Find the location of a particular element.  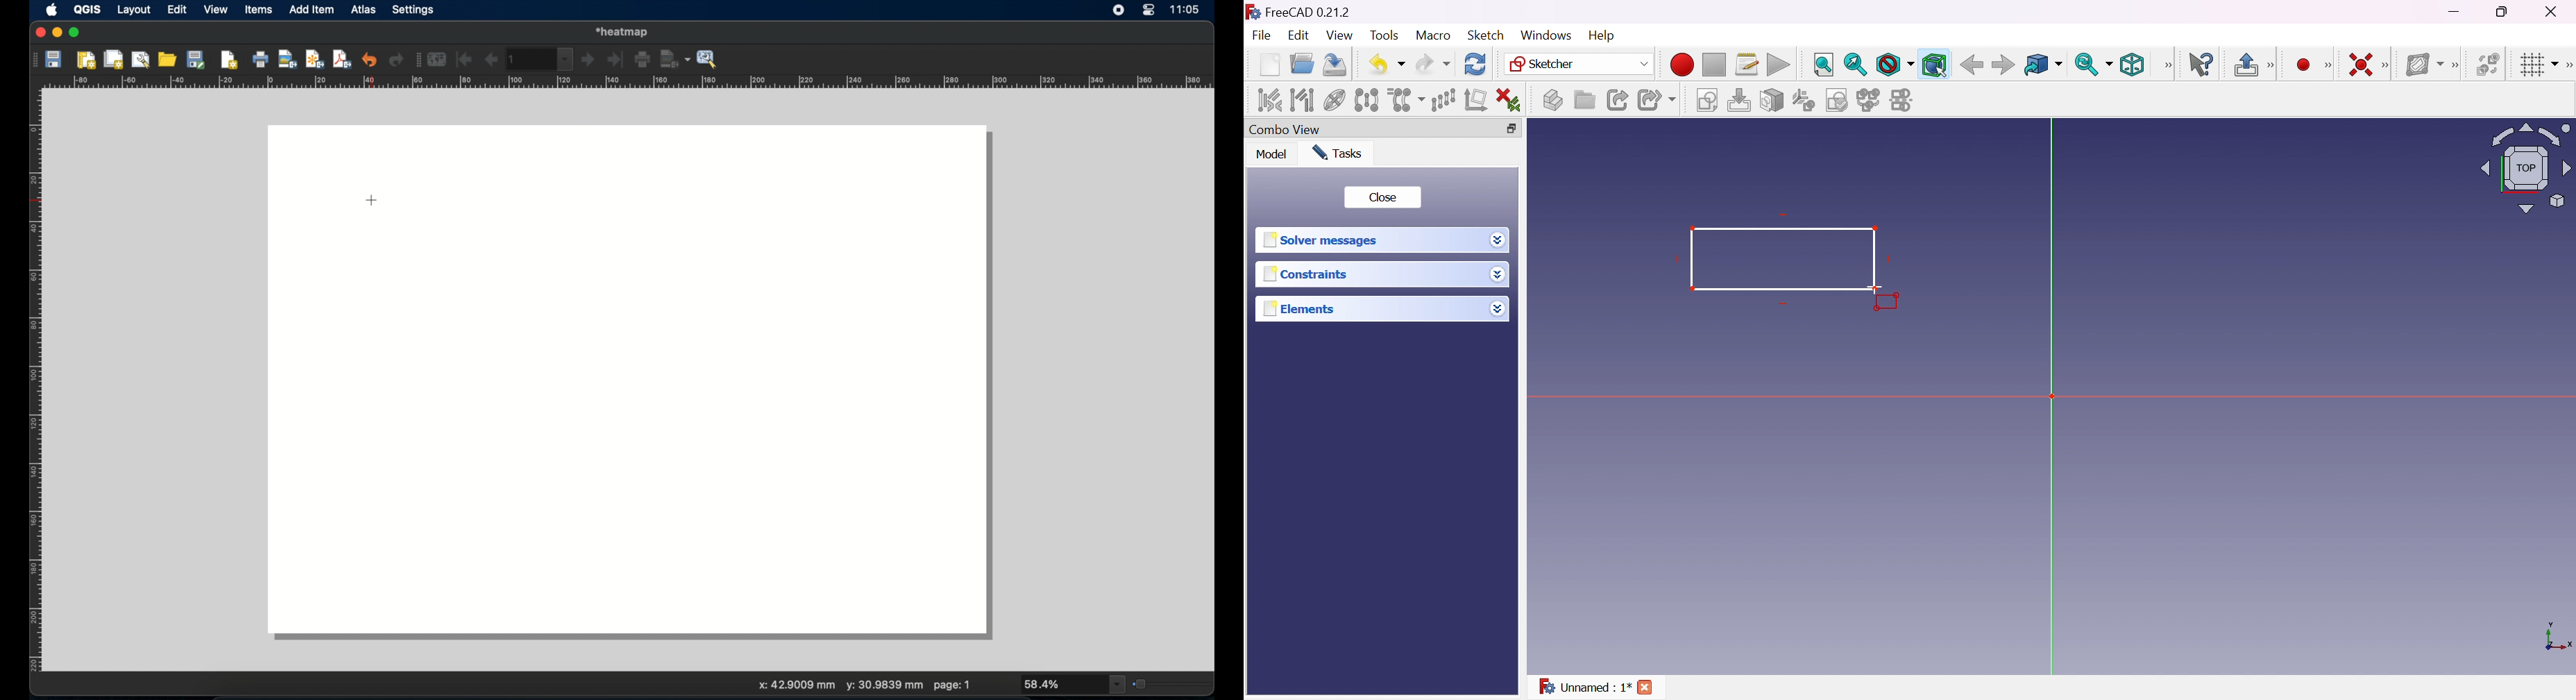

Sketch is located at coordinates (1486, 35).